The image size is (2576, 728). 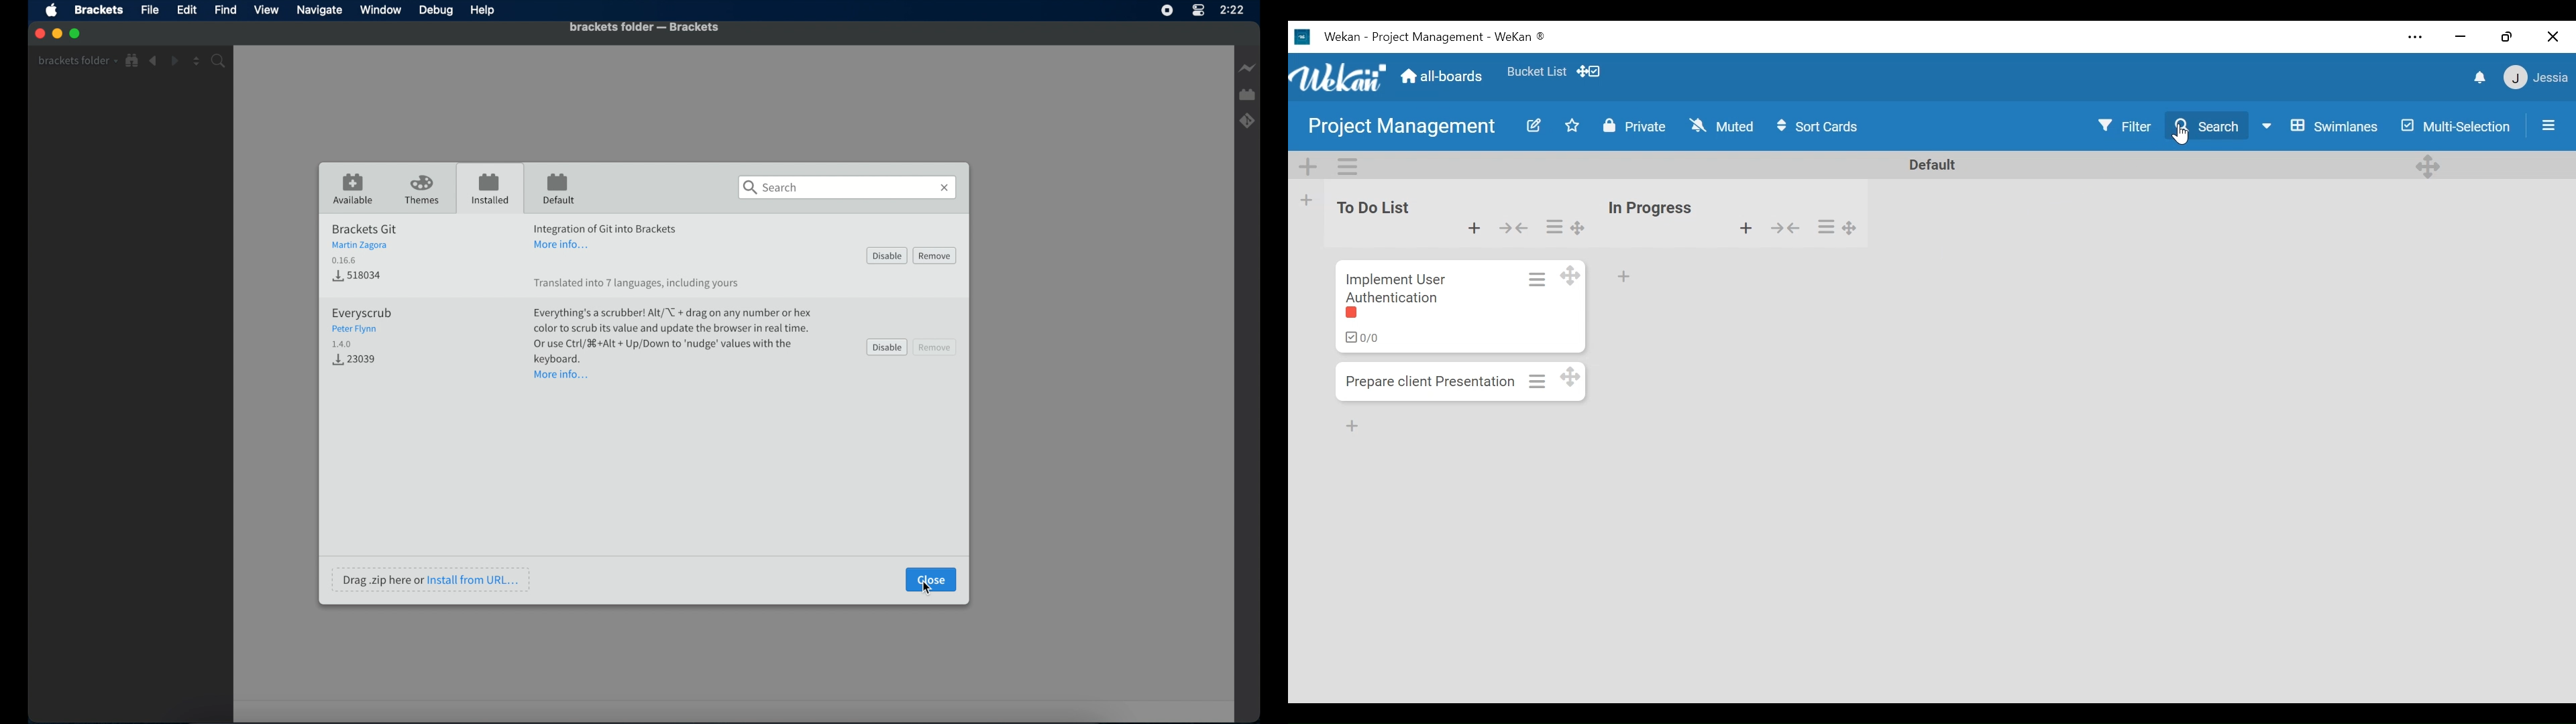 I want to click on member menu, so click(x=2535, y=78).